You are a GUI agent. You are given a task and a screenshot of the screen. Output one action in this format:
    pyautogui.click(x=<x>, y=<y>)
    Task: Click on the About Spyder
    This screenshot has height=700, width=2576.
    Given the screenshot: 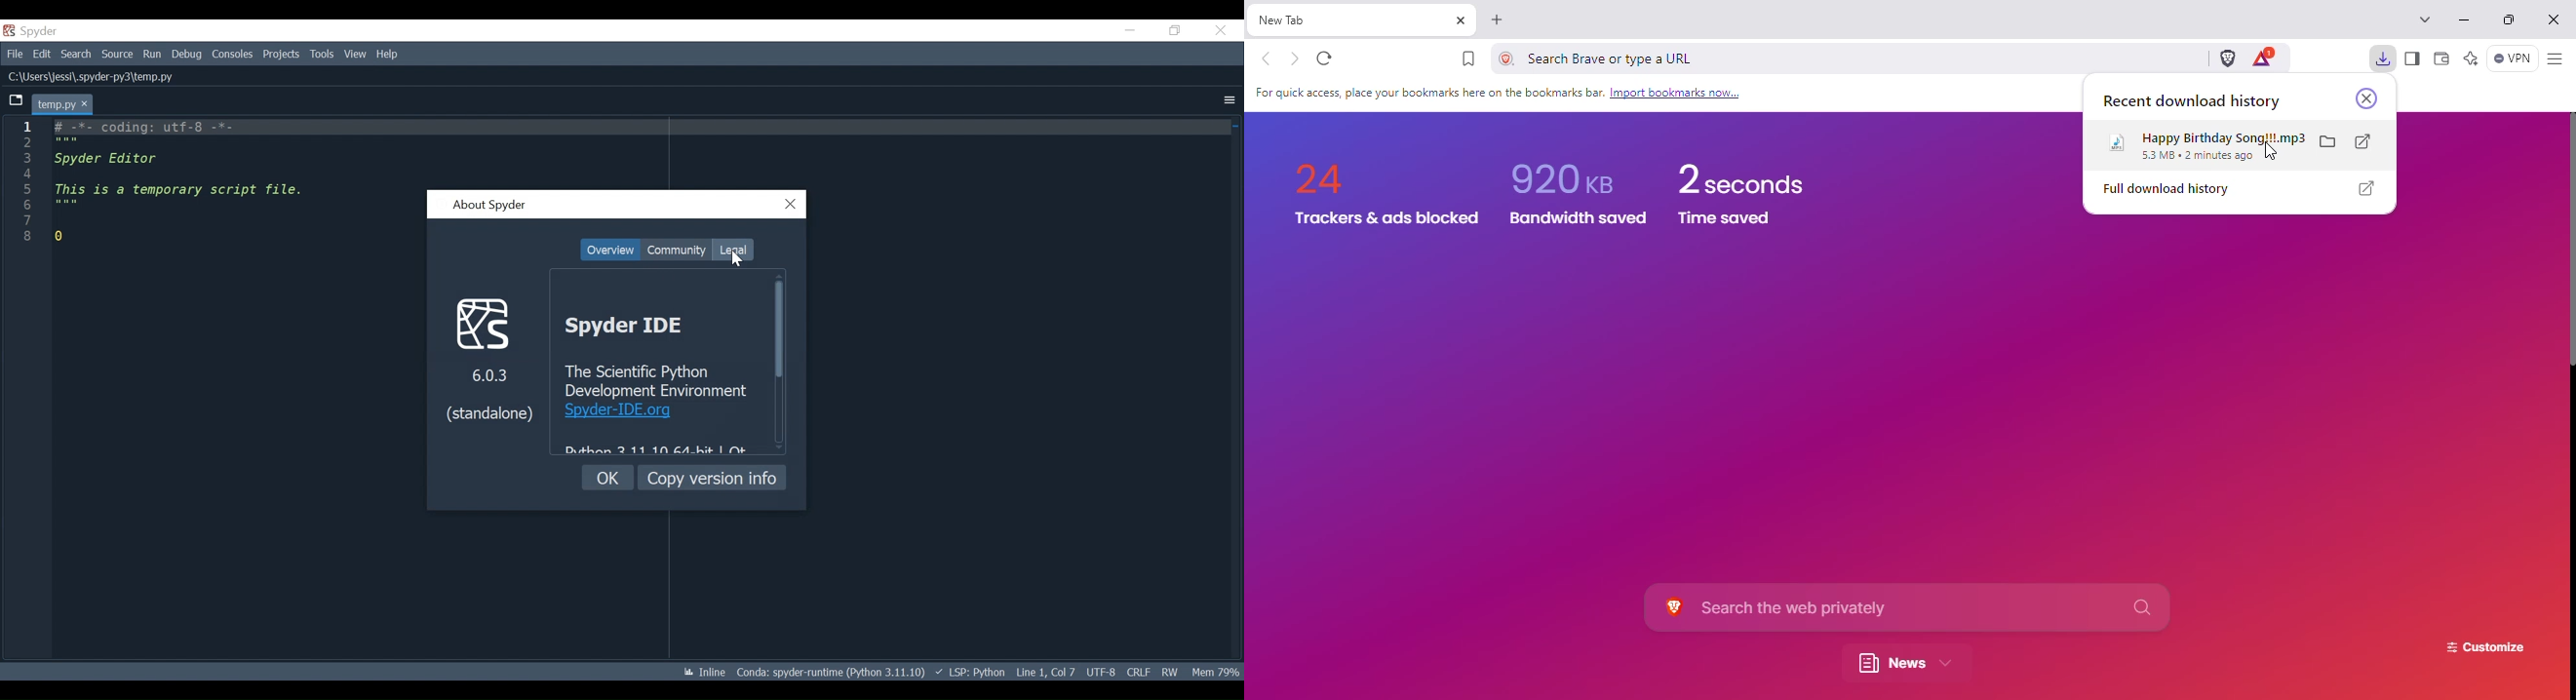 What is the action you would take?
    pyautogui.click(x=489, y=206)
    